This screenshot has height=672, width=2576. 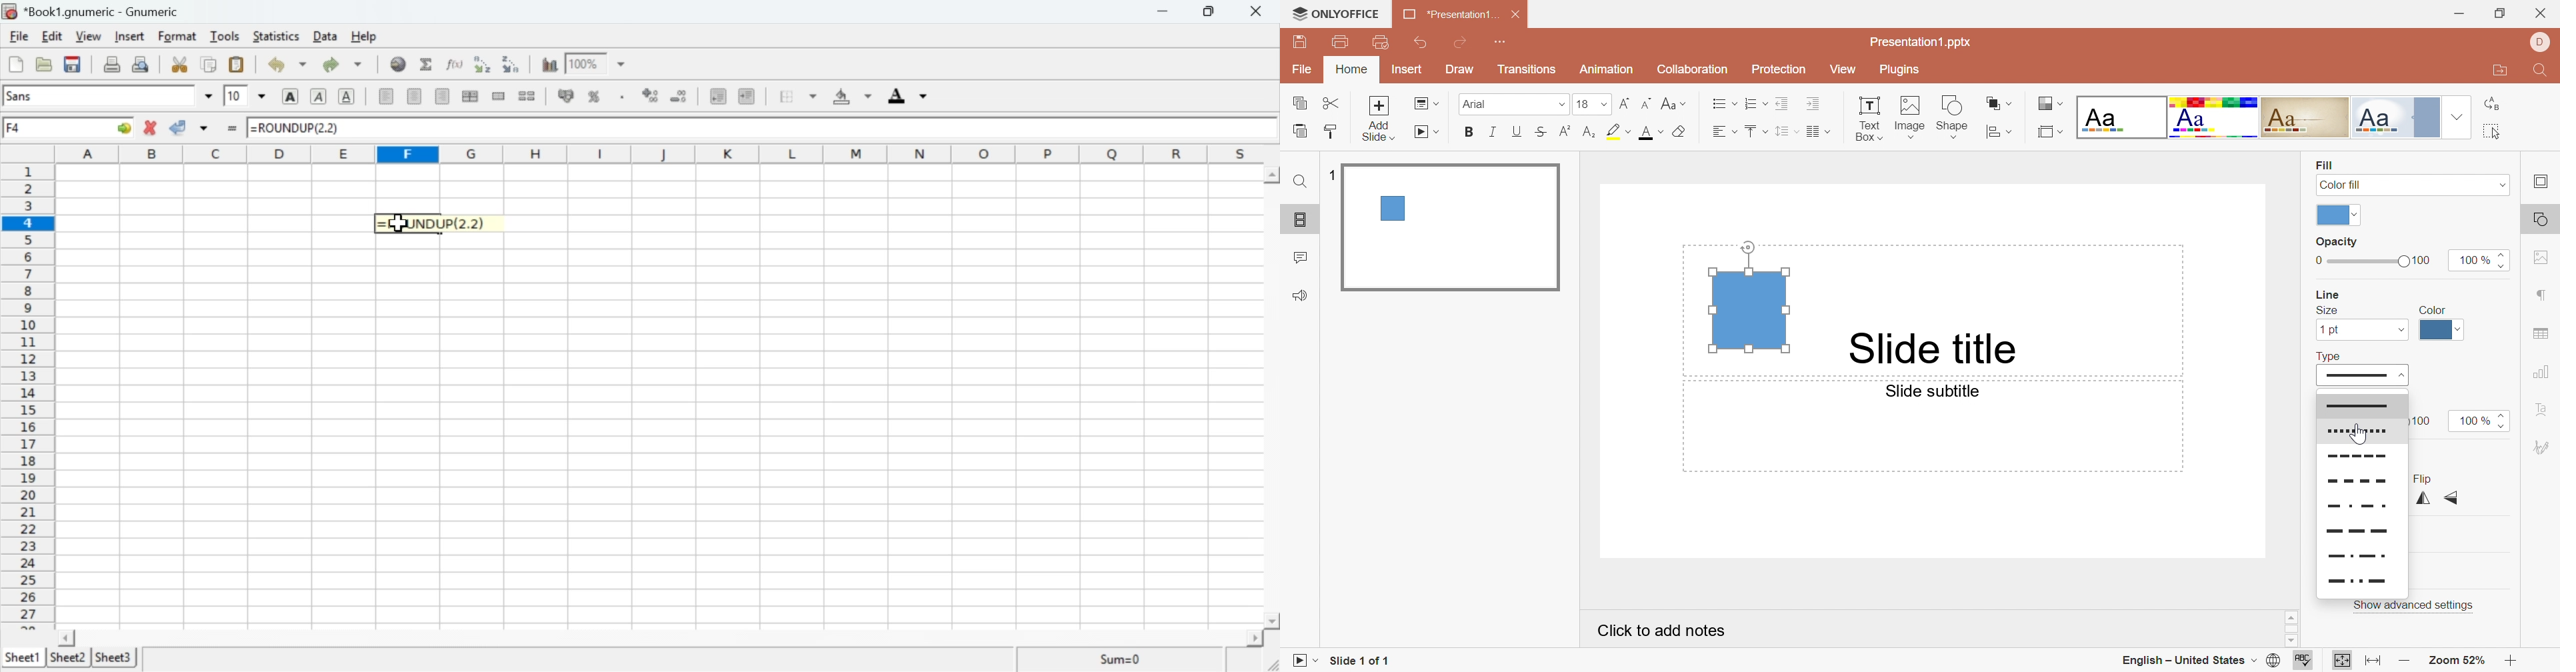 What do you see at coordinates (511, 64) in the screenshot?
I see `Sort descending` at bounding box center [511, 64].